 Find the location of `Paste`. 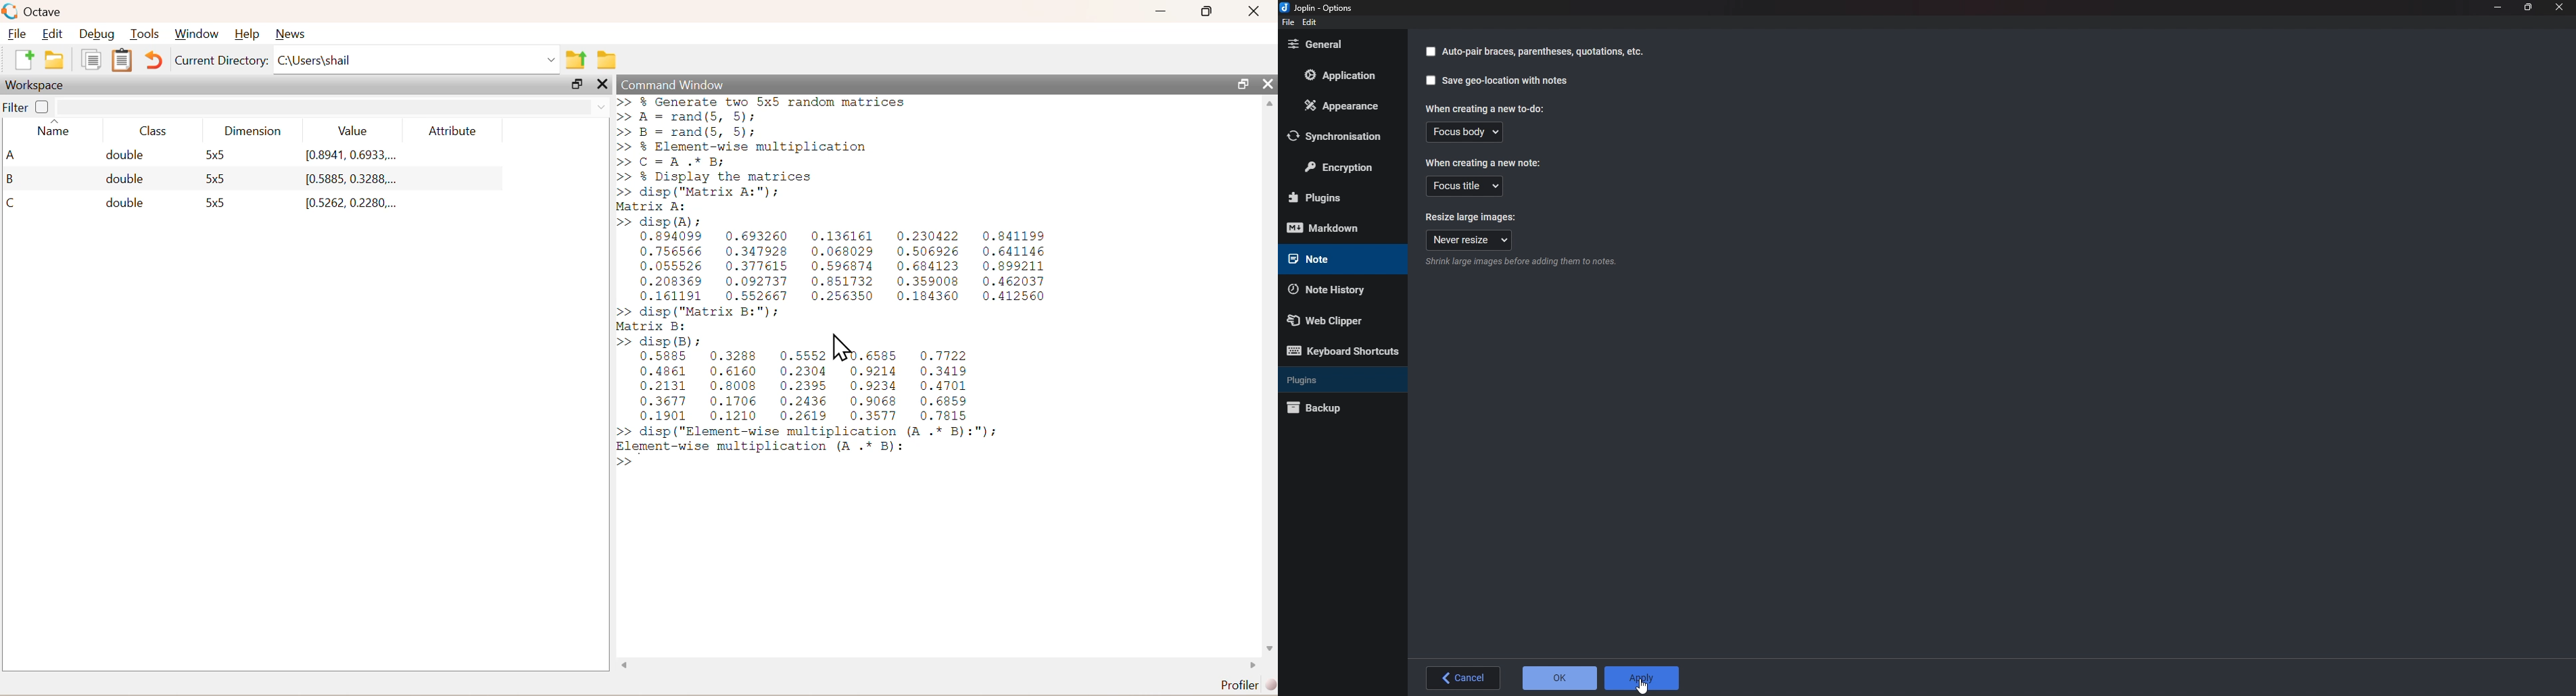

Paste is located at coordinates (120, 60).